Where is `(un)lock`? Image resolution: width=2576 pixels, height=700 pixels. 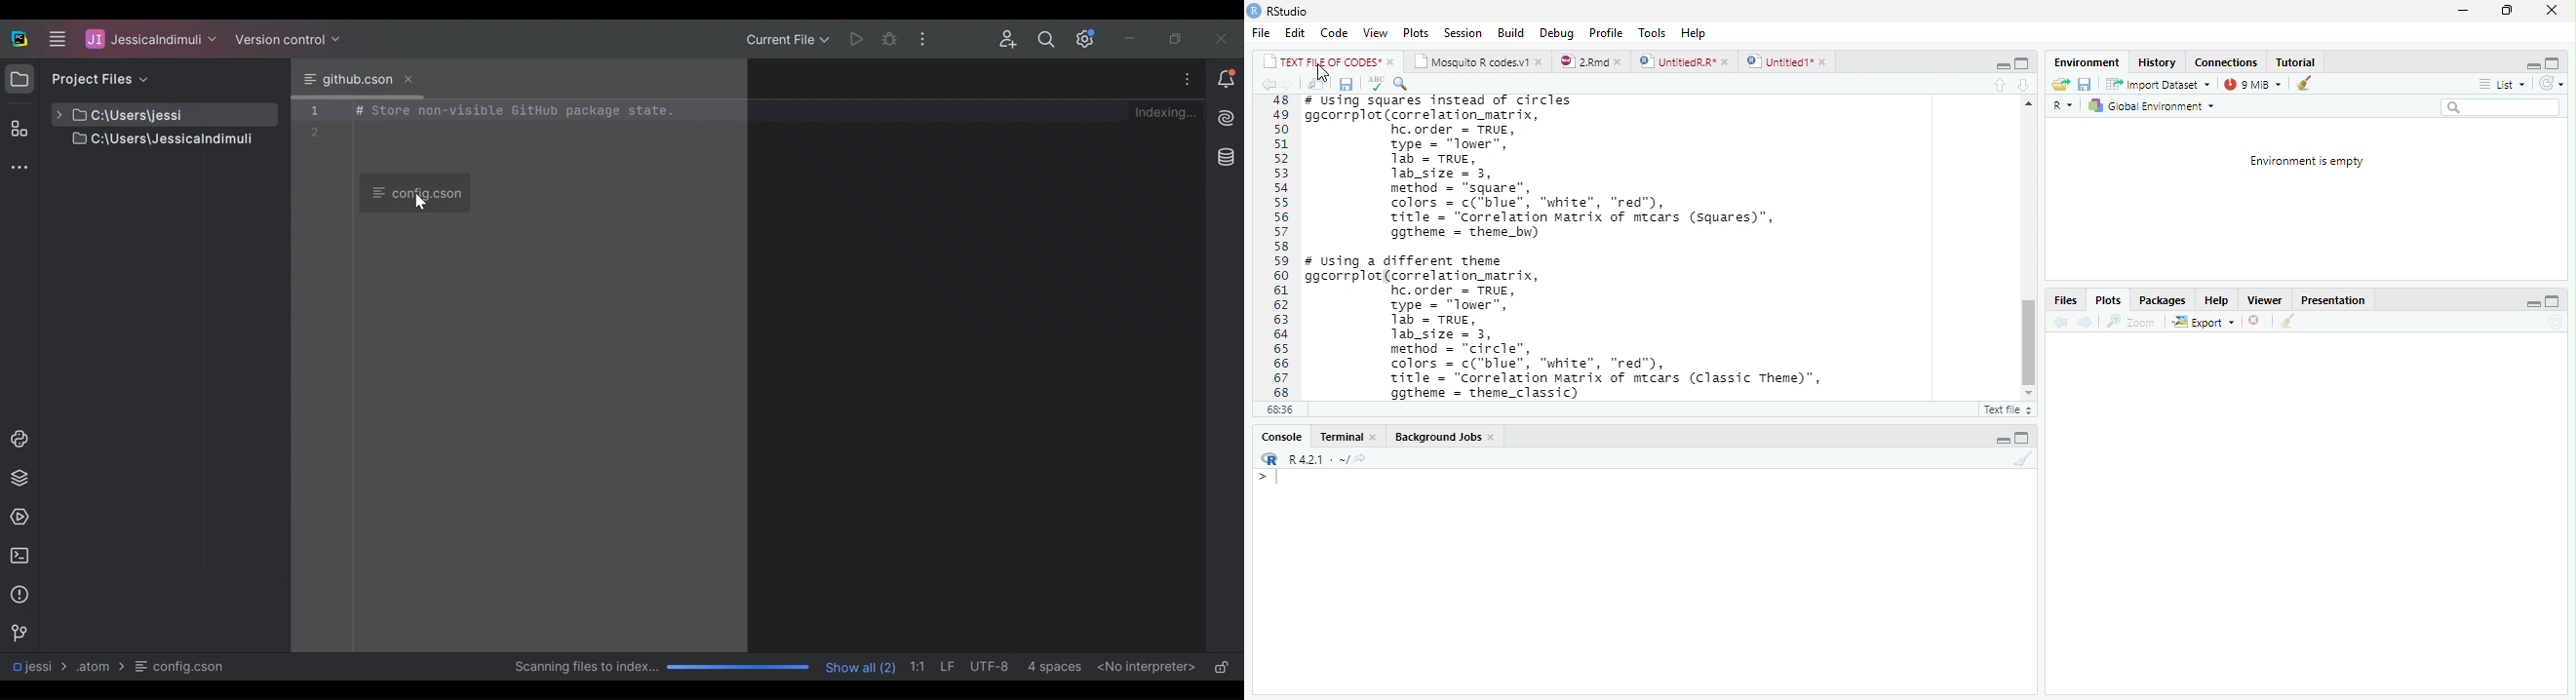 (un)lock is located at coordinates (1222, 668).